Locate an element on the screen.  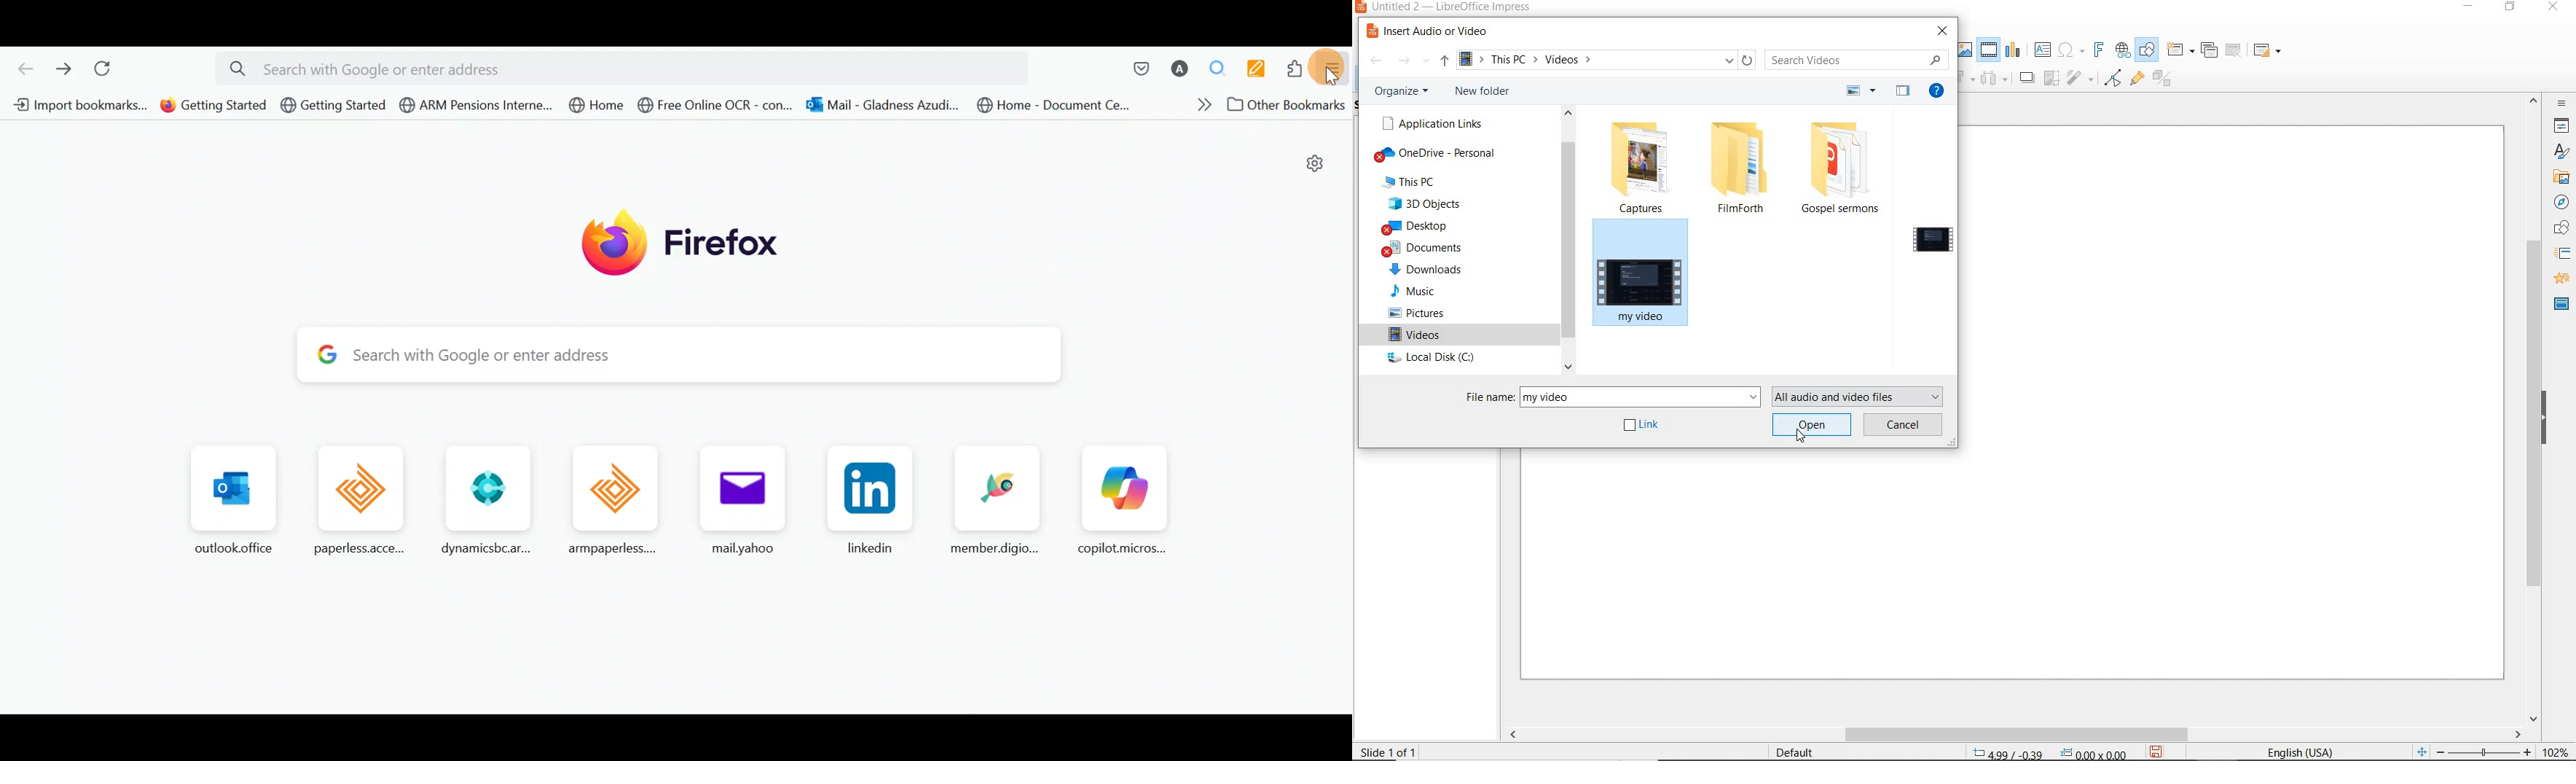
master slide is located at coordinates (2559, 303).